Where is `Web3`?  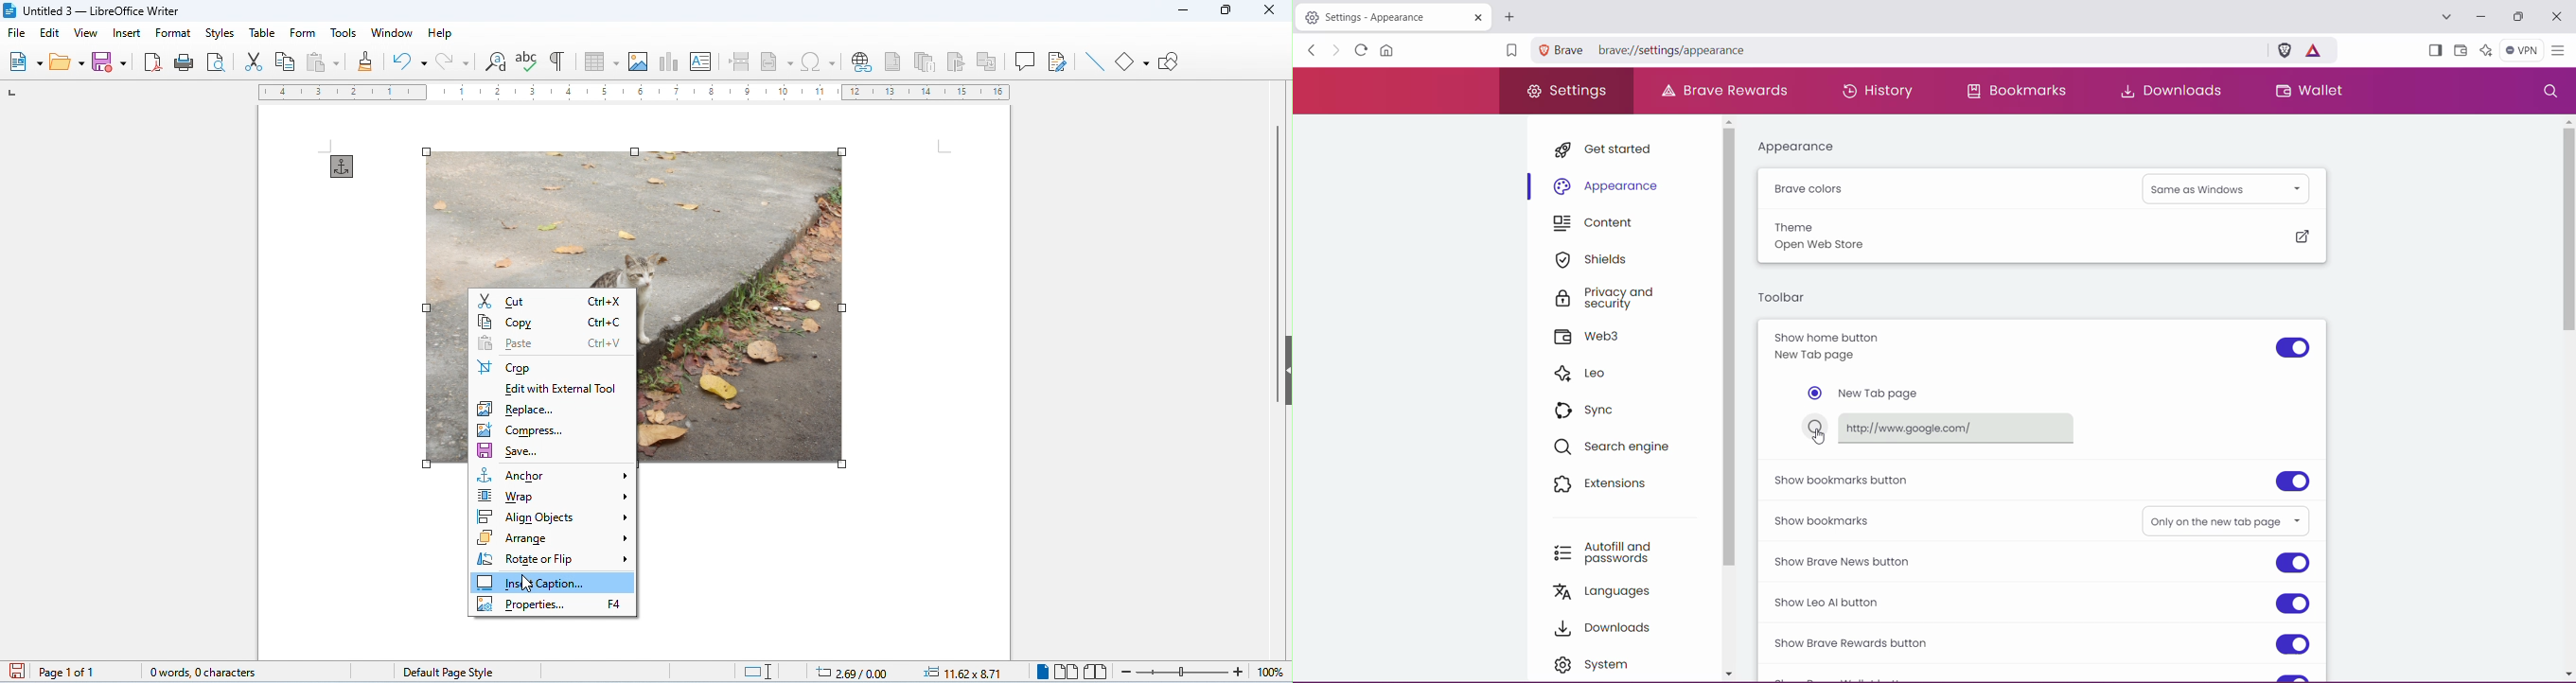
Web3 is located at coordinates (1594, 337).